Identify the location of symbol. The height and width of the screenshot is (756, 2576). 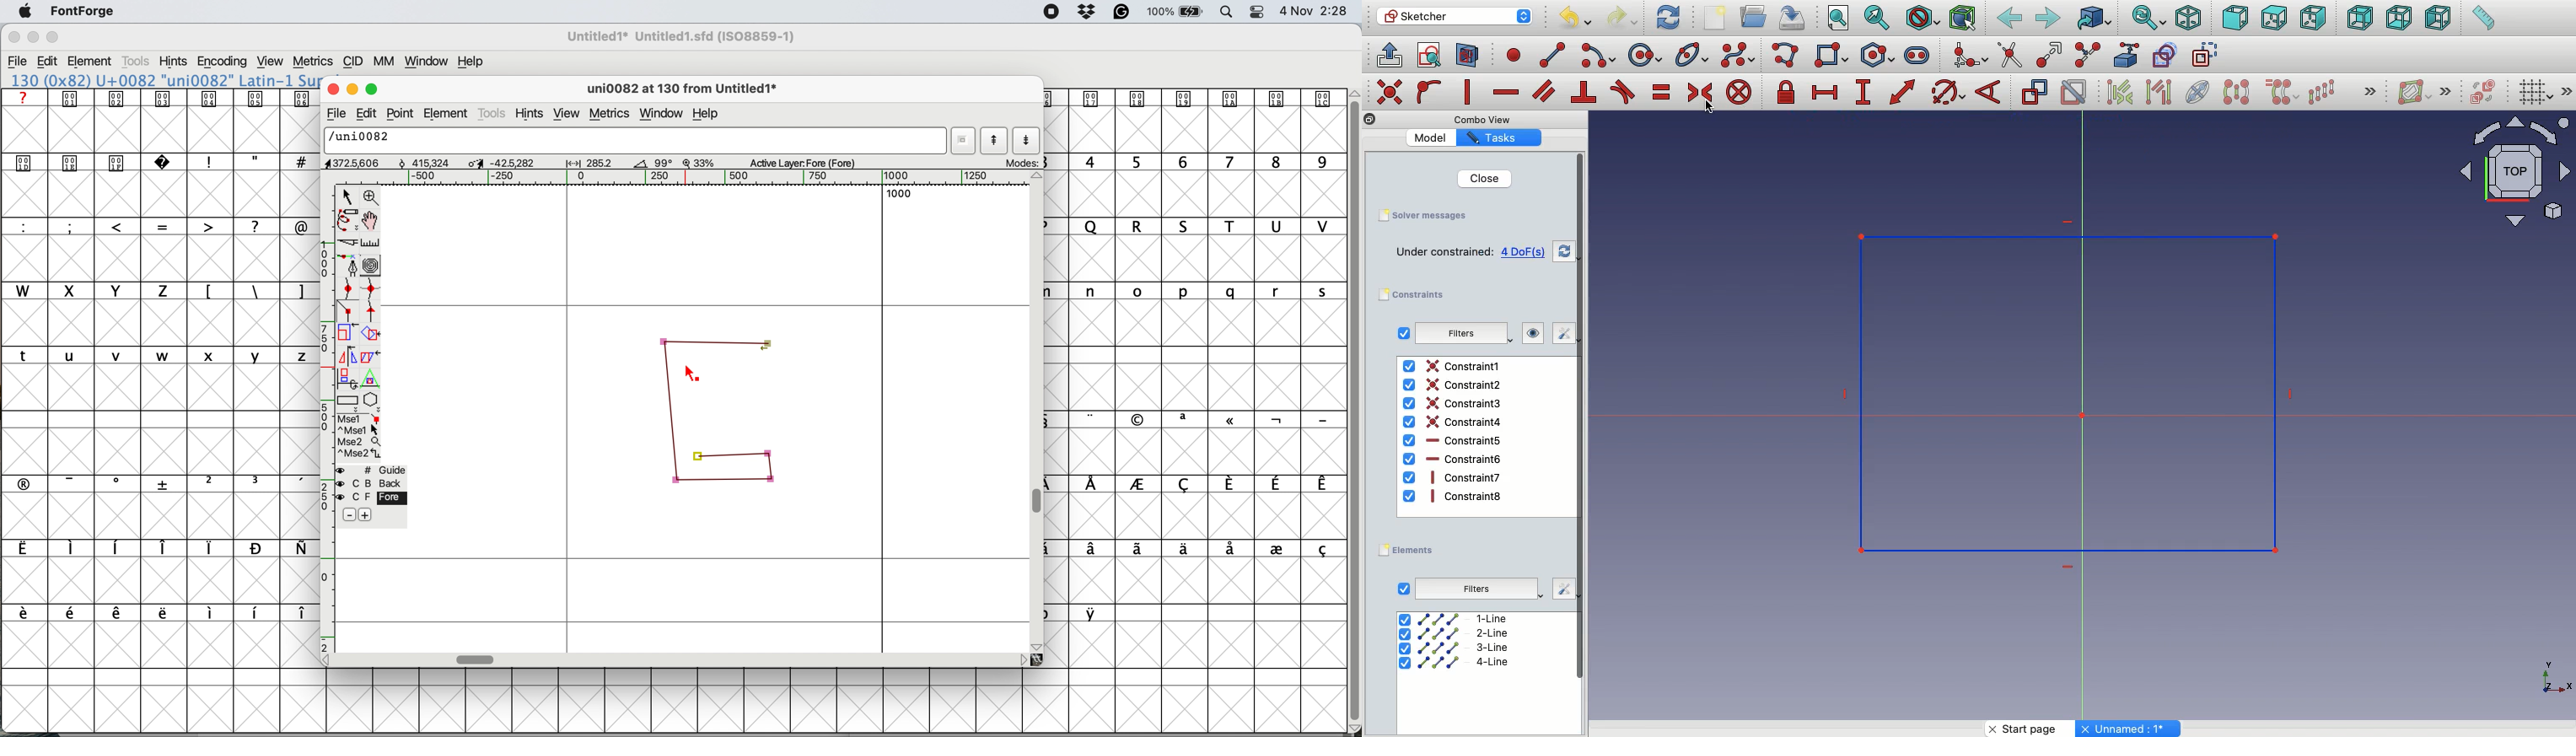
(1191, 98).